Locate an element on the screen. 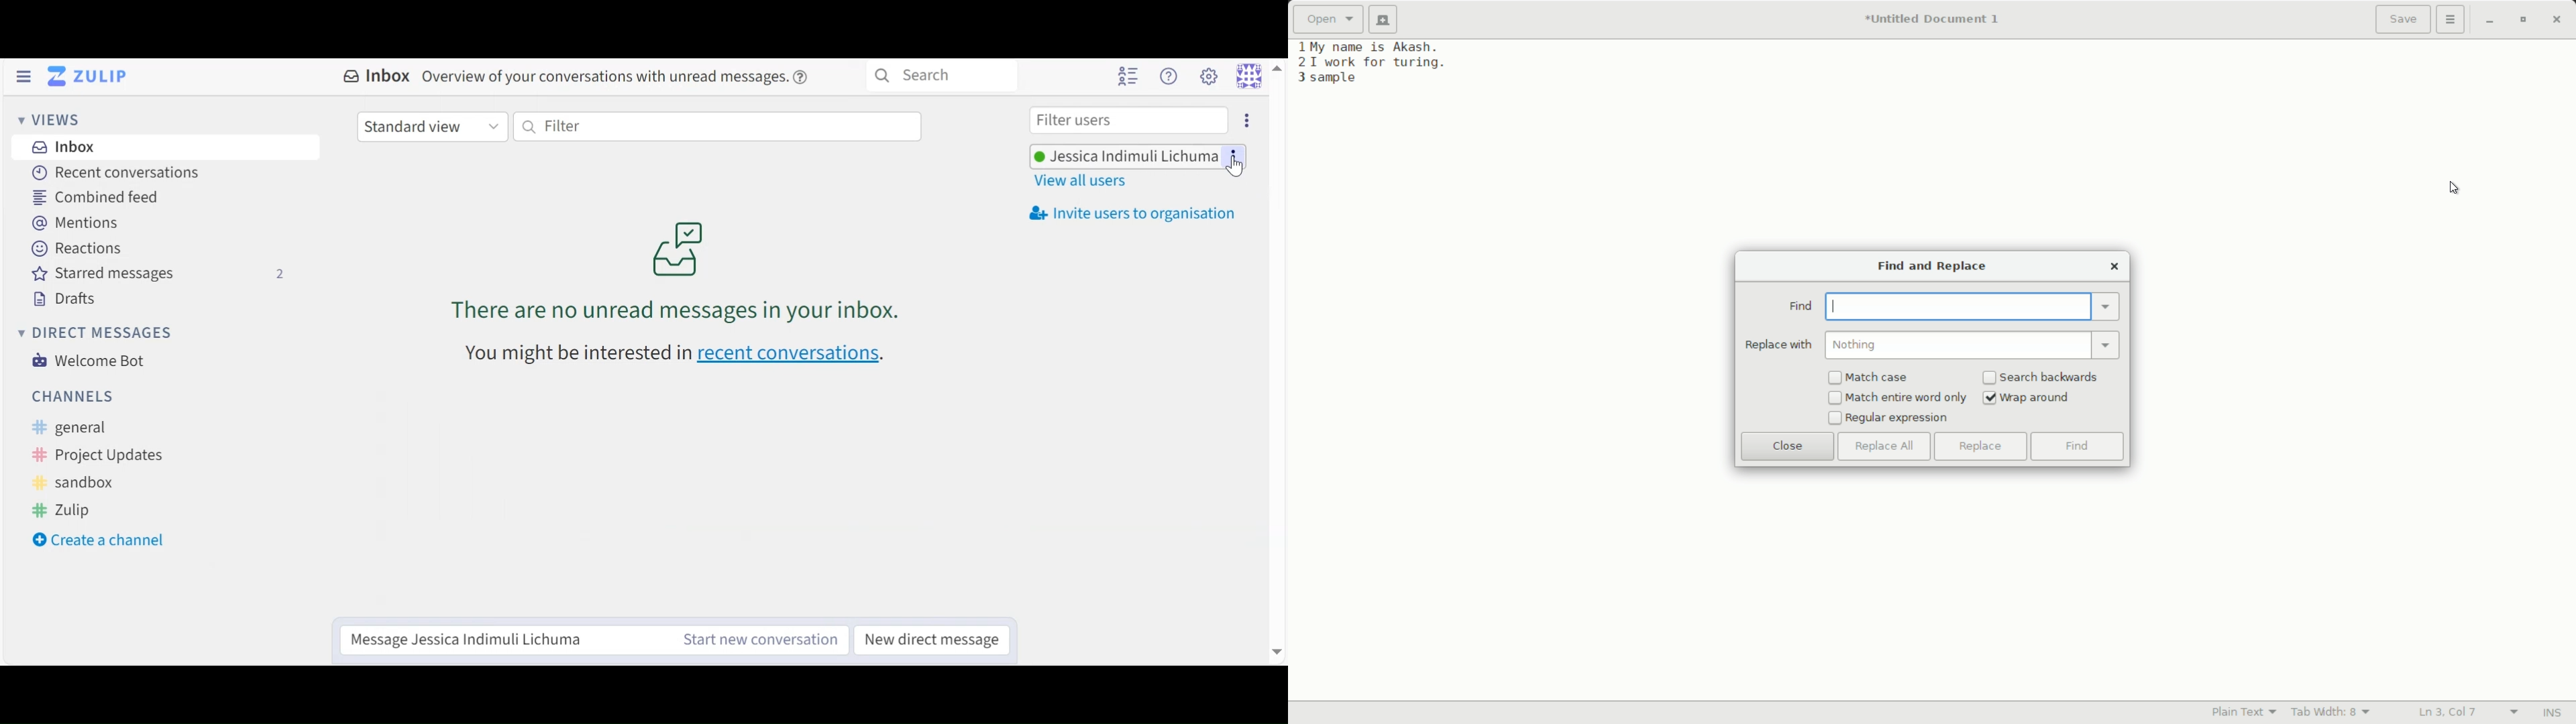  find and replace is located at coordinates (1929, 267).